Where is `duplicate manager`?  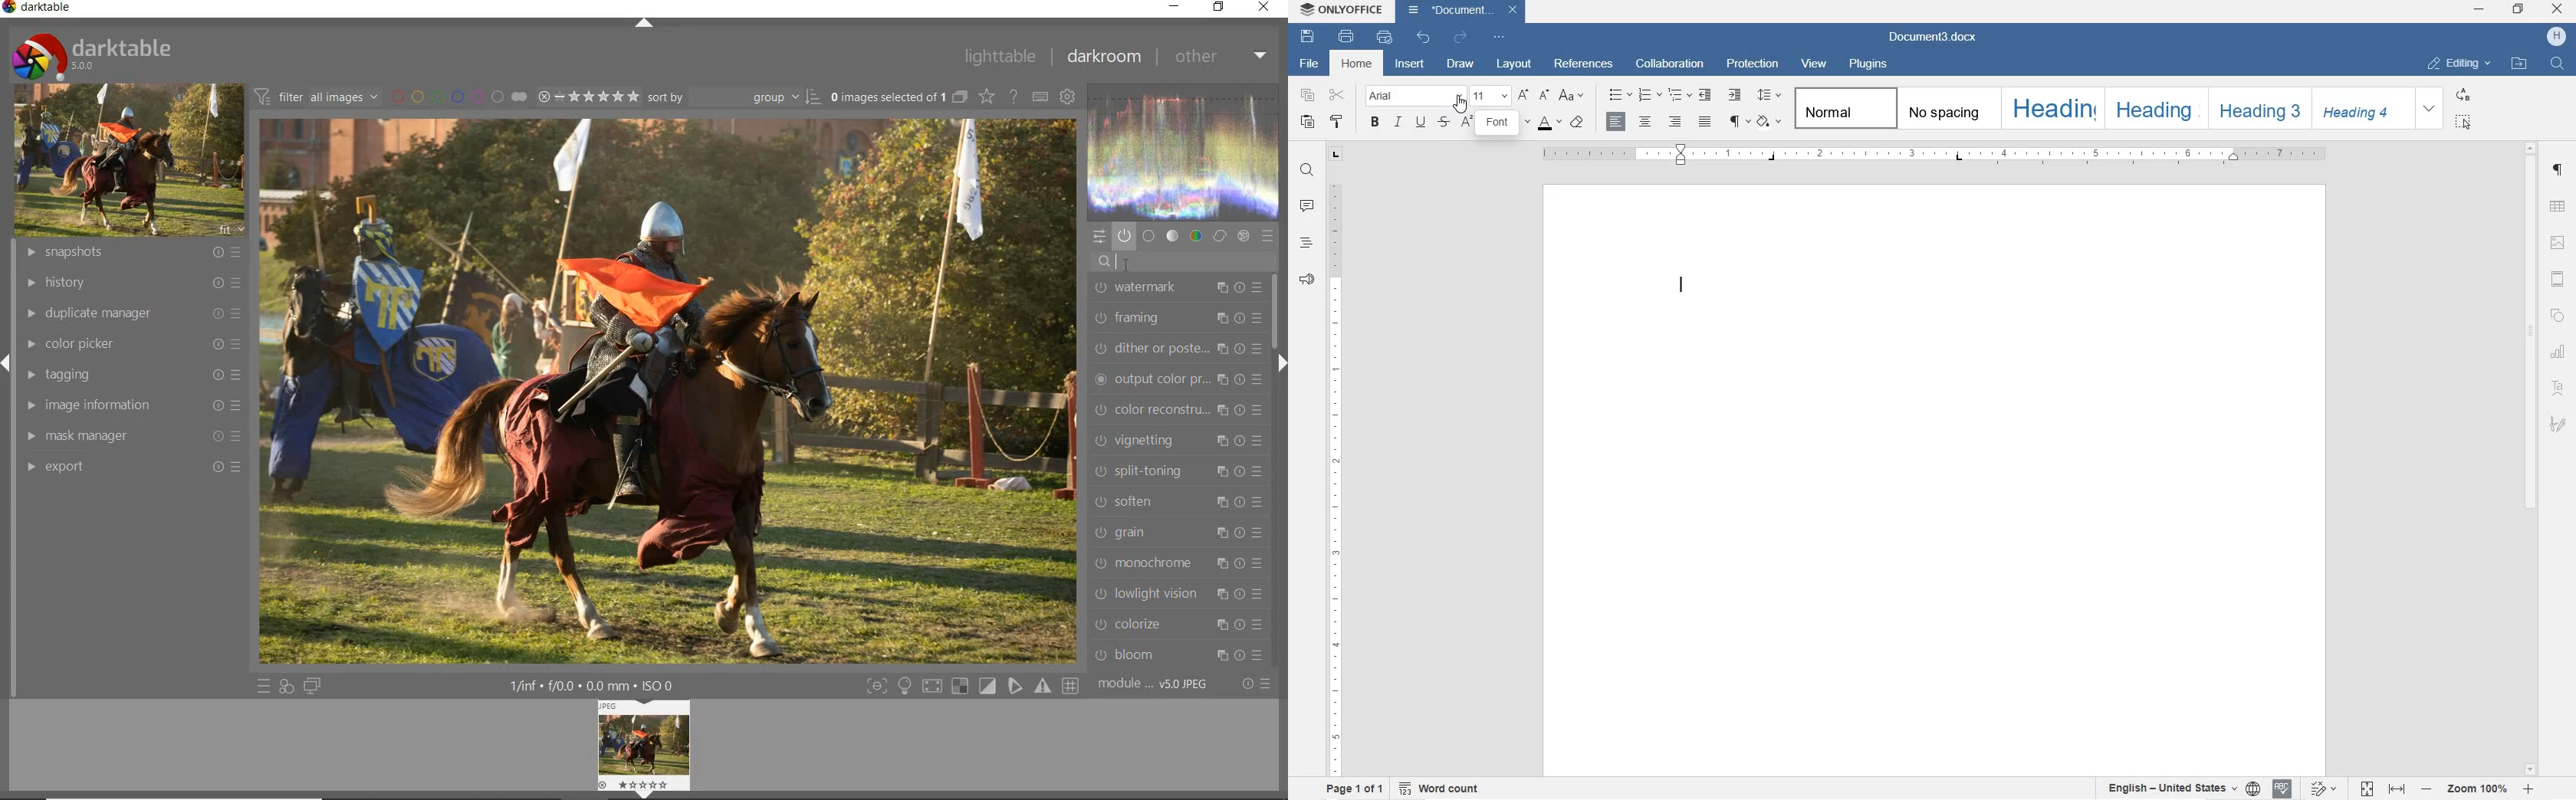
duplicate manager is located at coordinates (133, 313).